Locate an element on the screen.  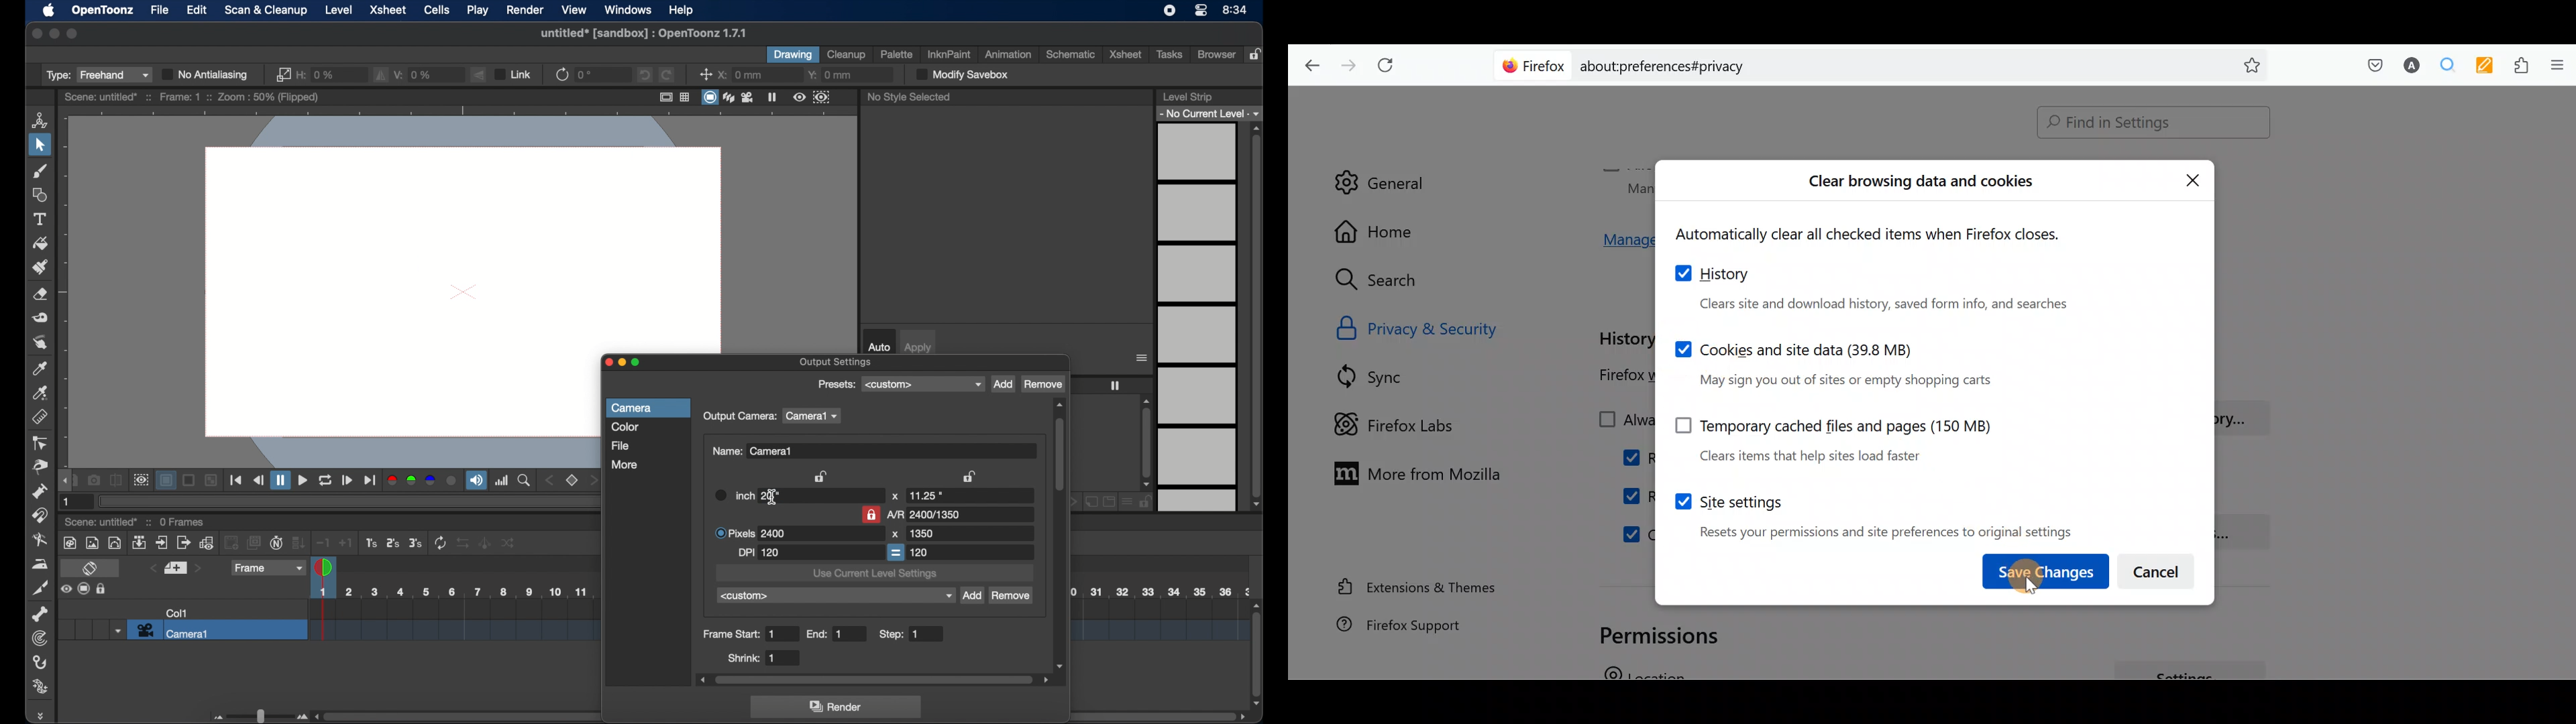
 is located at coordinates (466, 543).